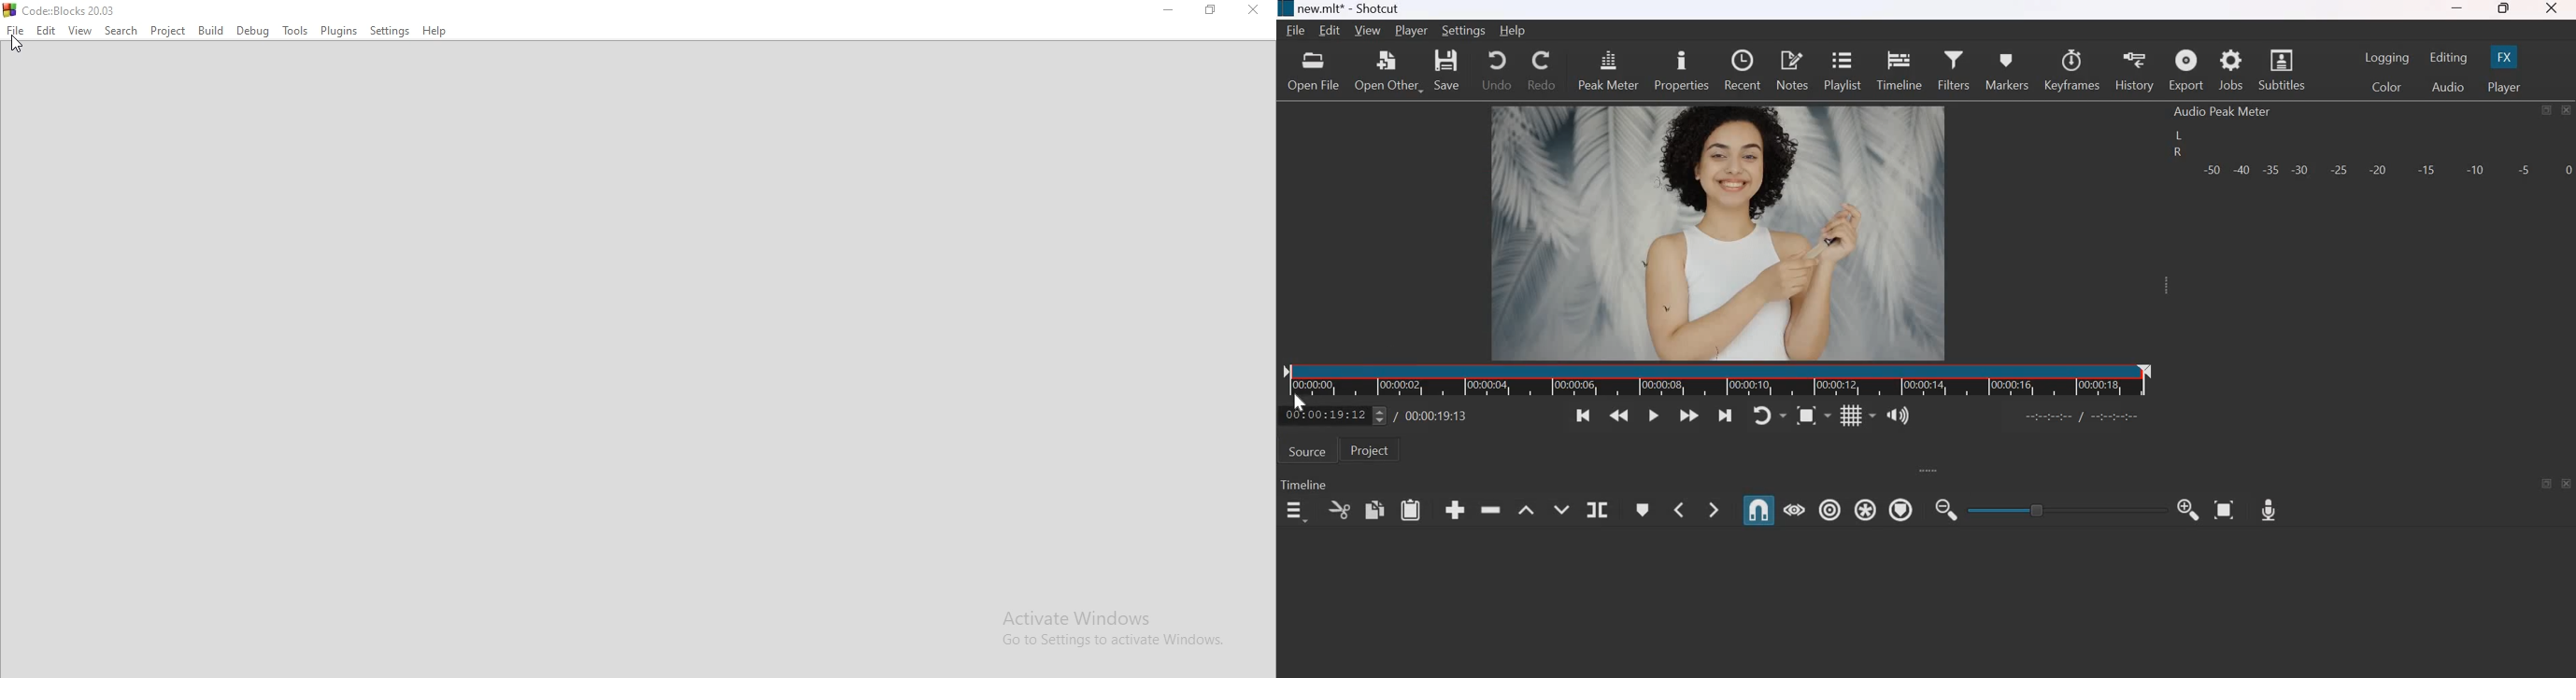  Describe the element at coordinates (1769, 414) in the screenshot. I see `Toggle player looping` at that location.